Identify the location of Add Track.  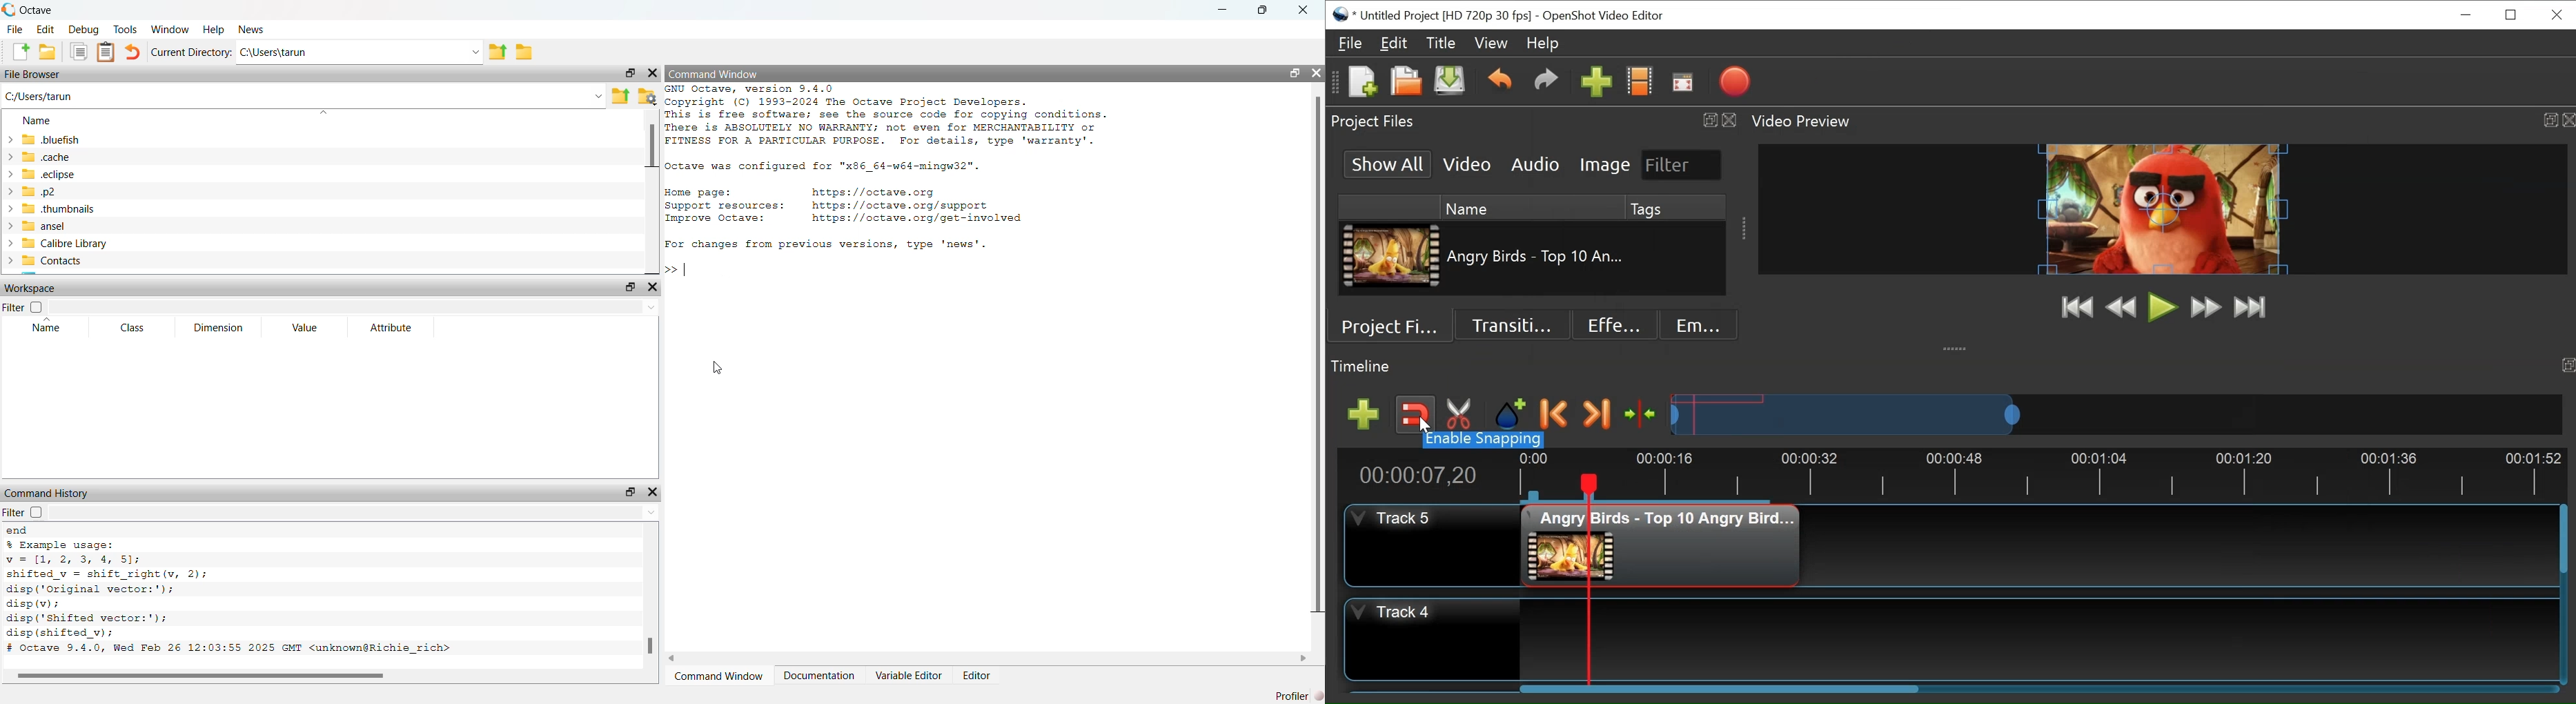
(1363, 416).